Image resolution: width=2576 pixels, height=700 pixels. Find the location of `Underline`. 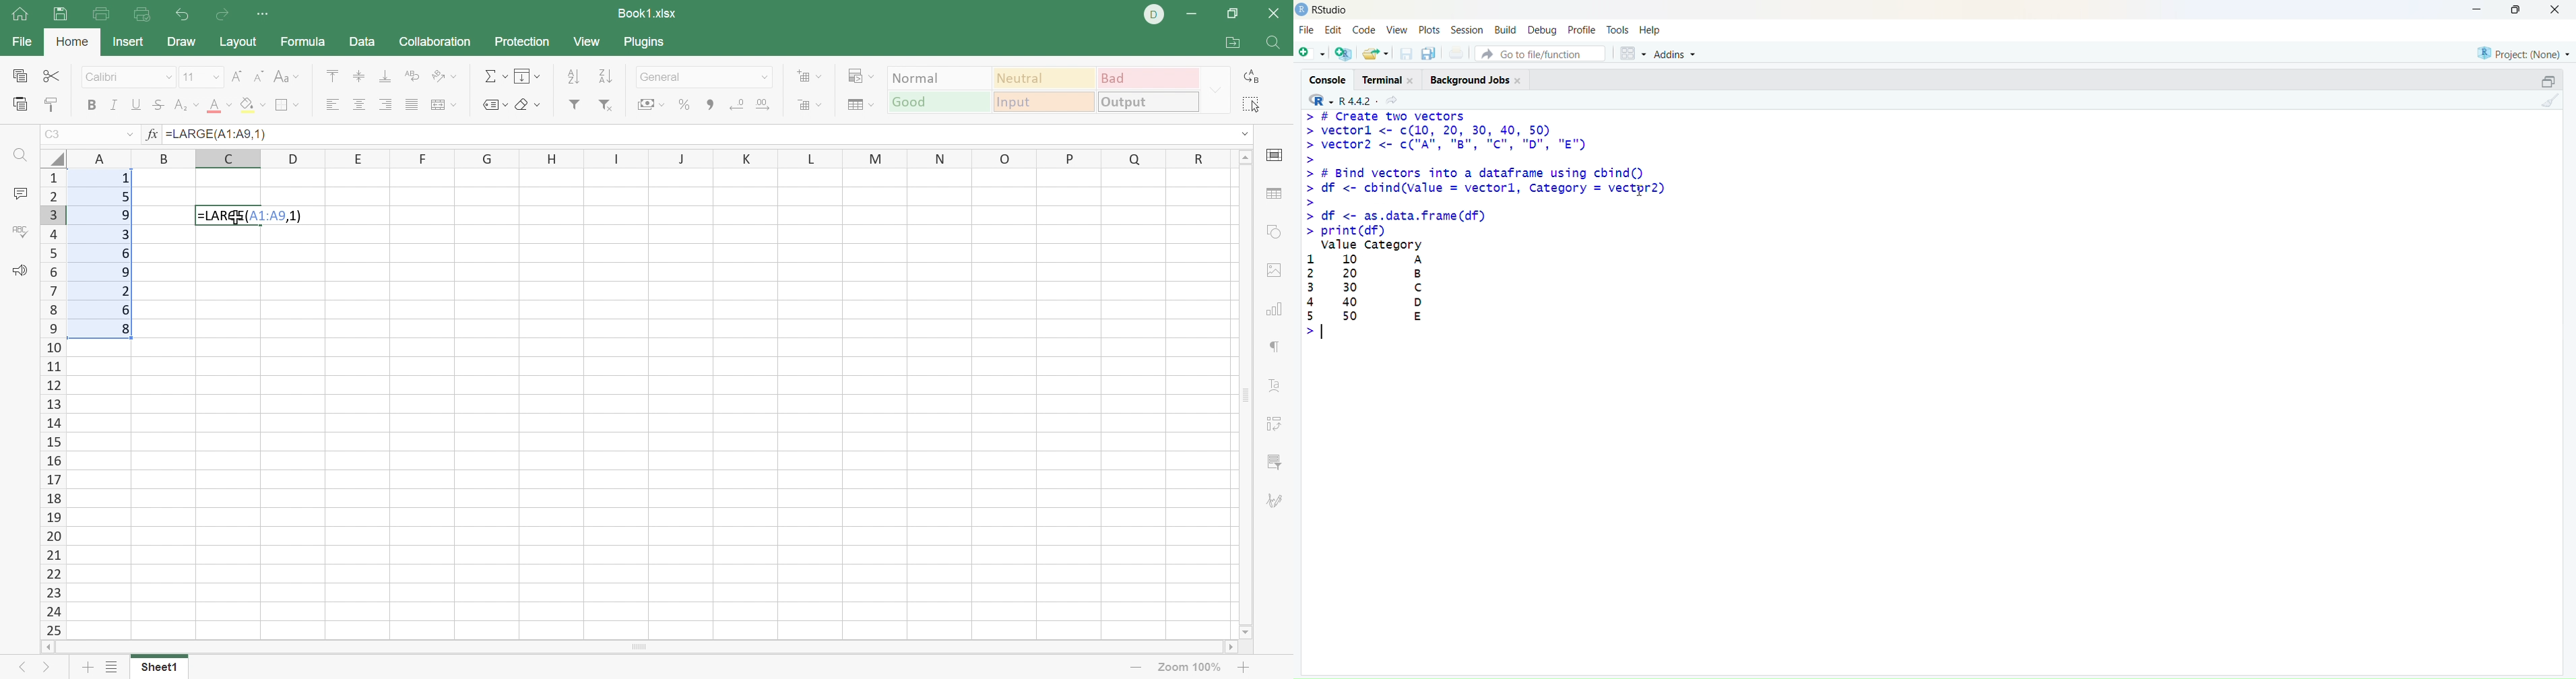

Underline is located at coordinates (135, 105).